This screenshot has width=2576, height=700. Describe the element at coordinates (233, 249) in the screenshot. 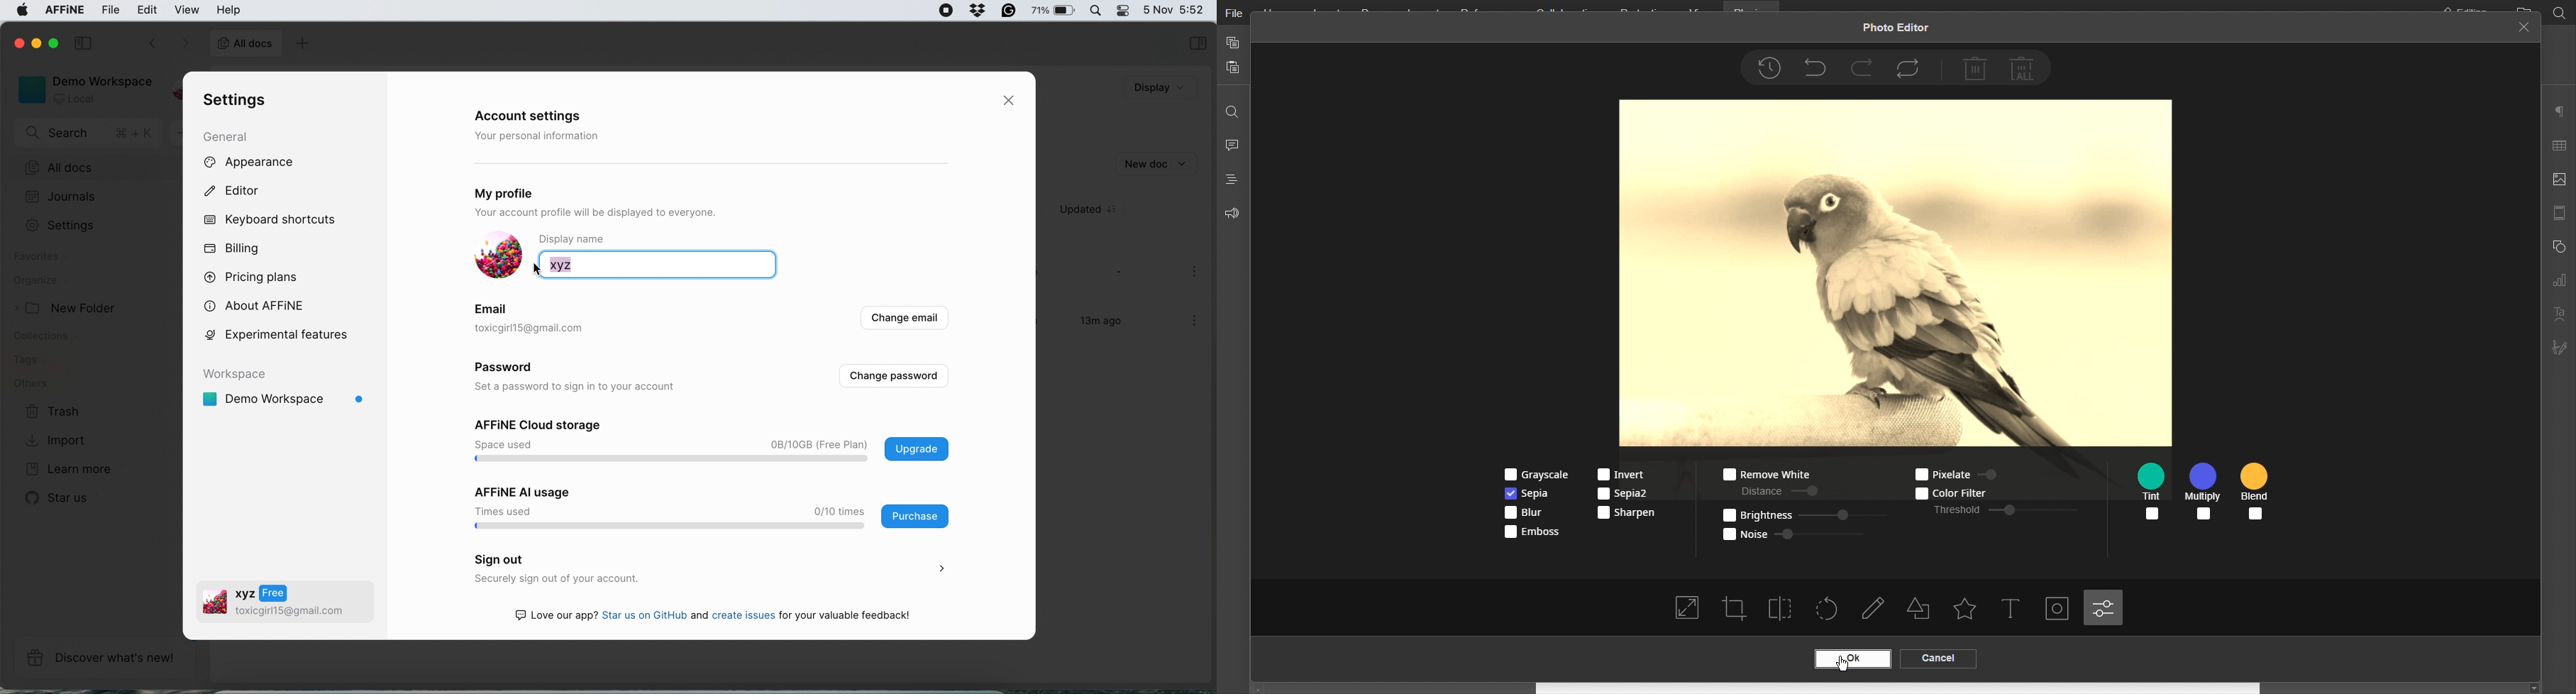

I see `billing` at that location.